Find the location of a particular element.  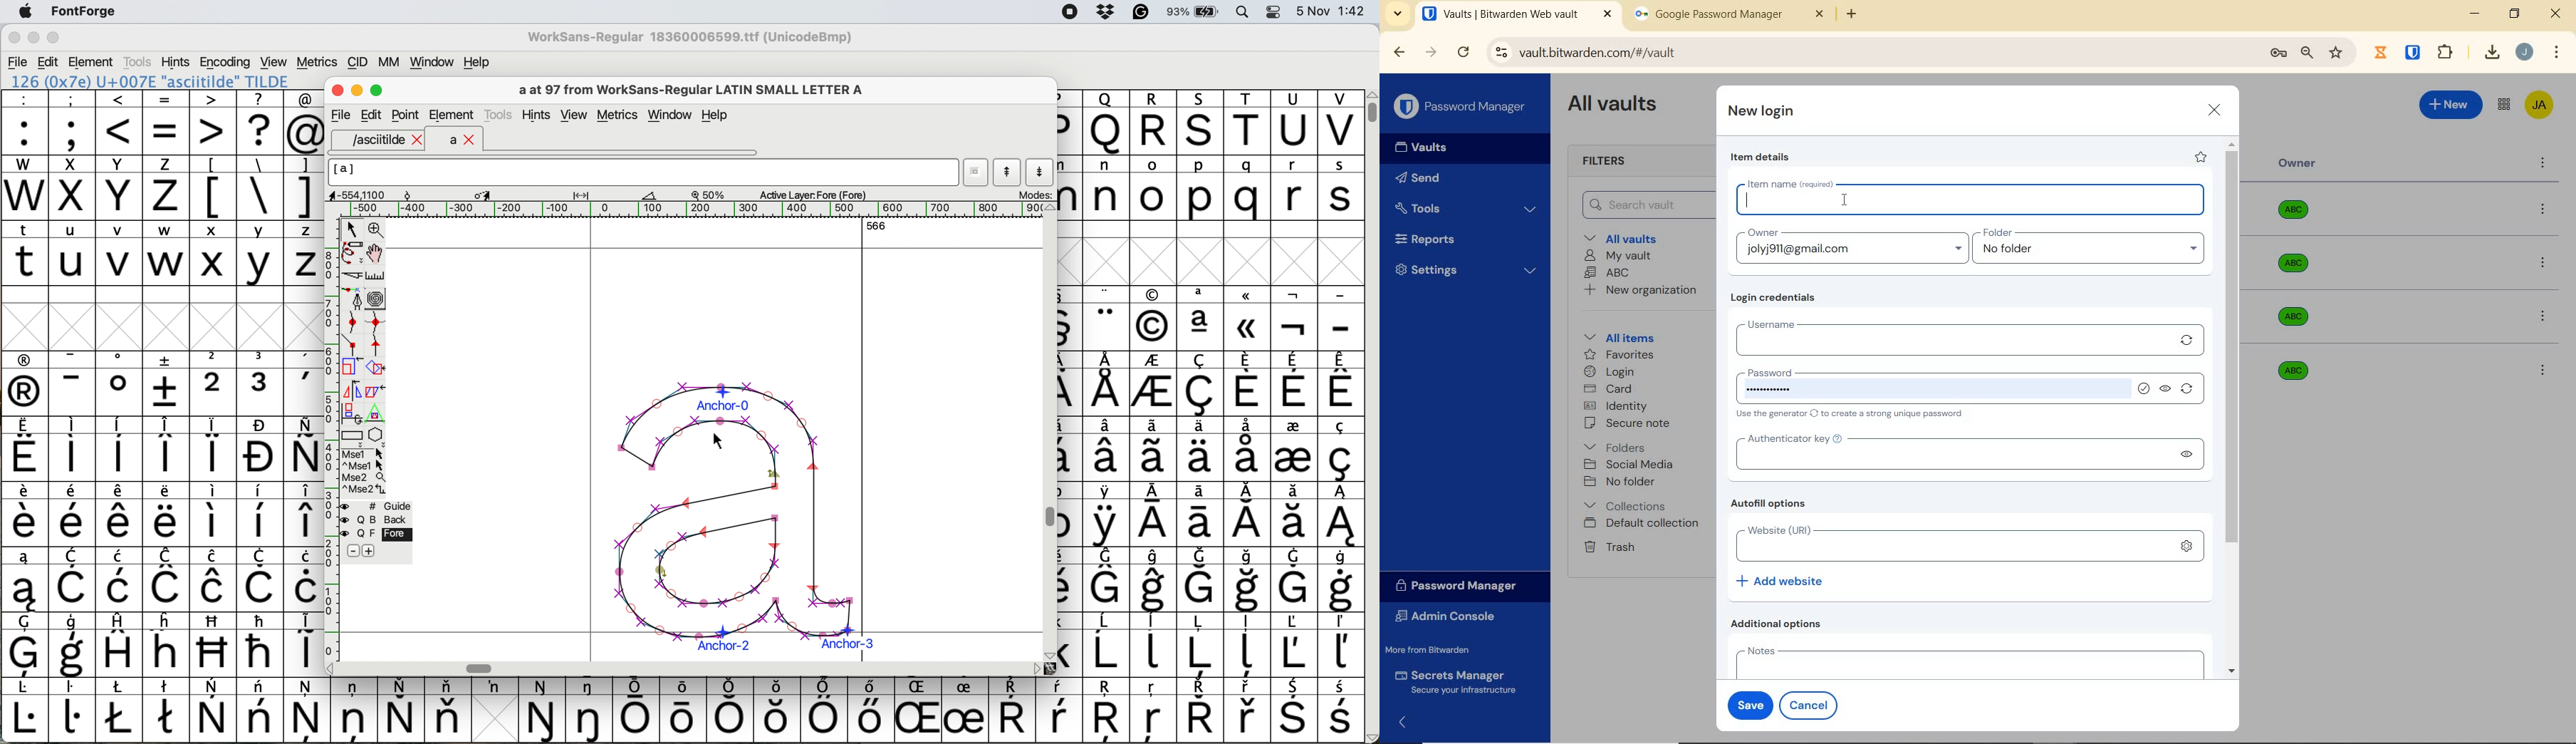

symbol is located at coordinates (304, 643).